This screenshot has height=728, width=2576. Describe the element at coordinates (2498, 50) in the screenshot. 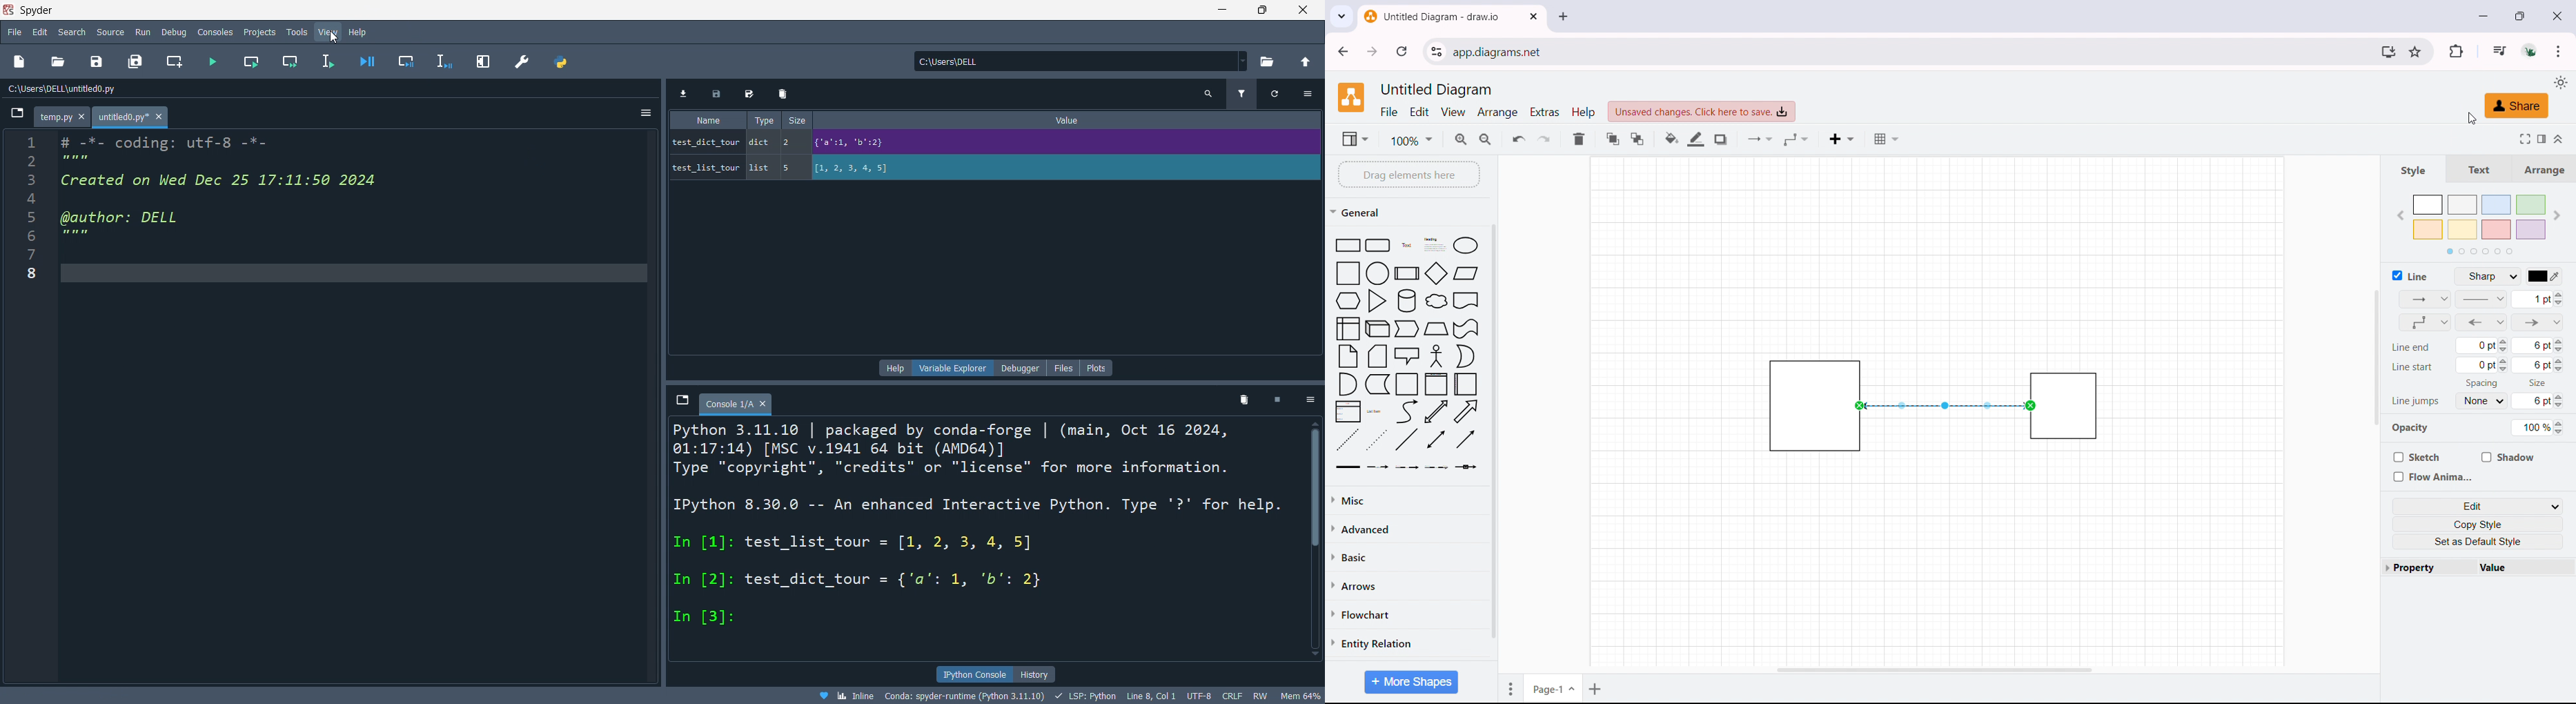

I see `media control` at that location.